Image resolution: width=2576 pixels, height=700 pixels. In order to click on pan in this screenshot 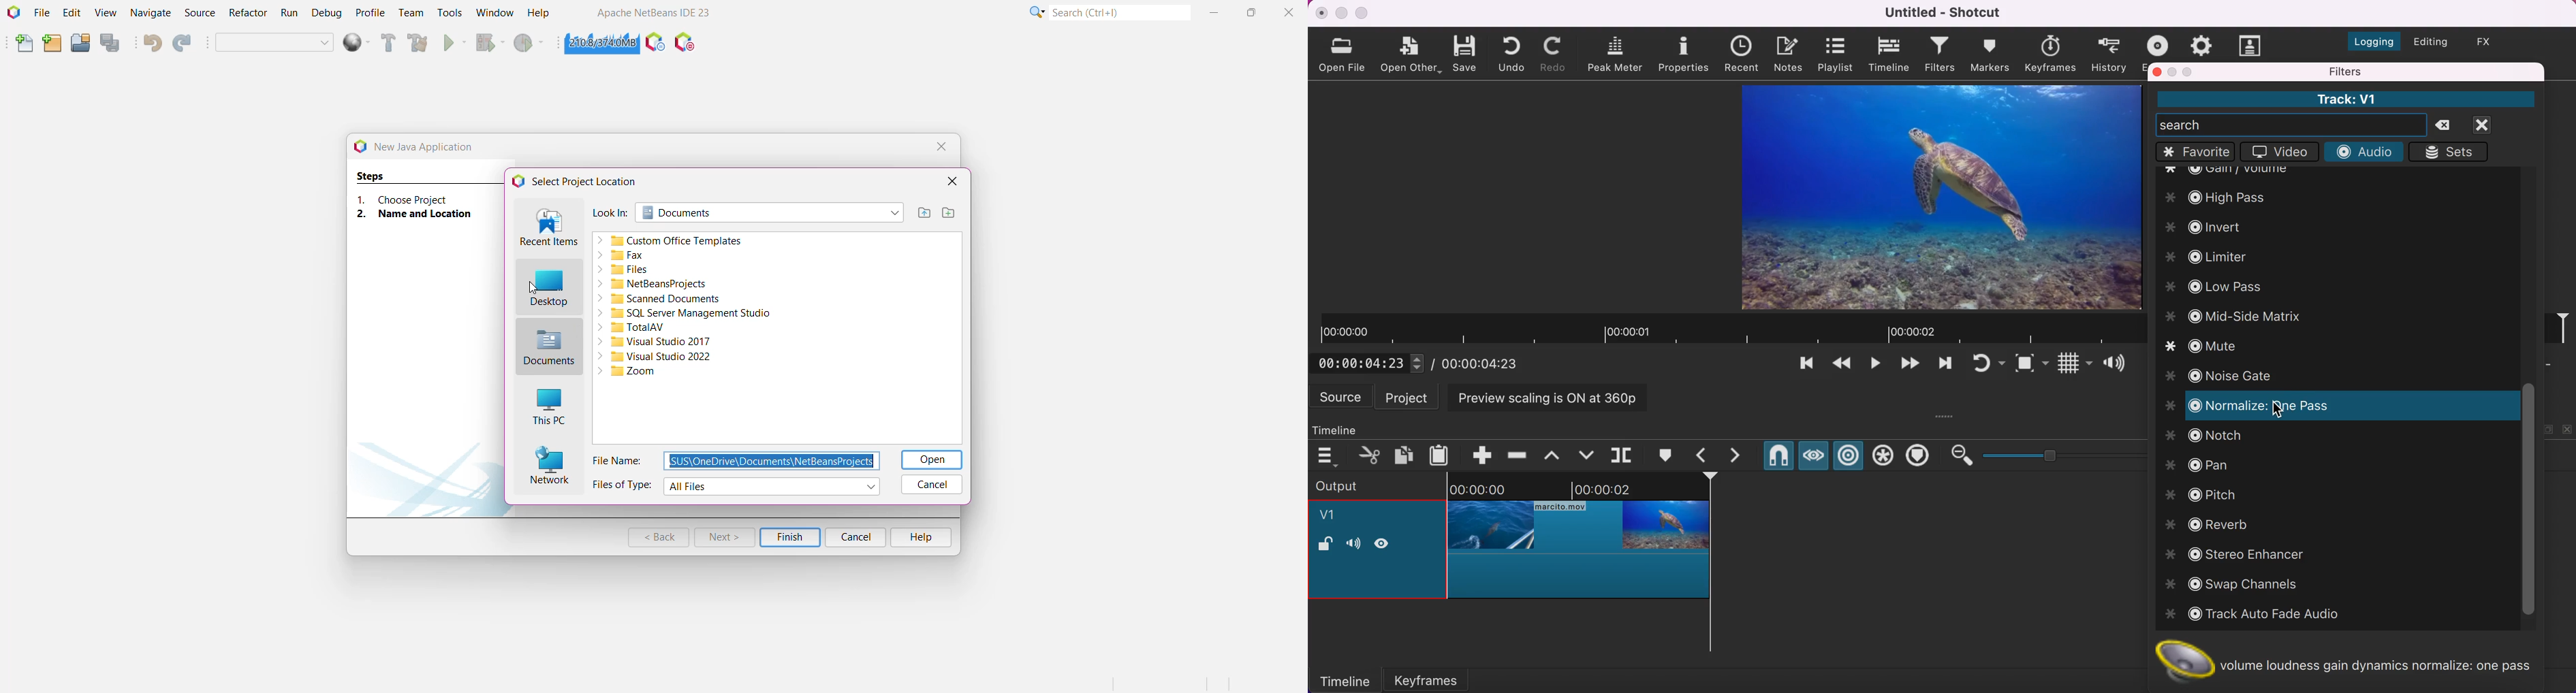, I will do `click(2202, 462)`.